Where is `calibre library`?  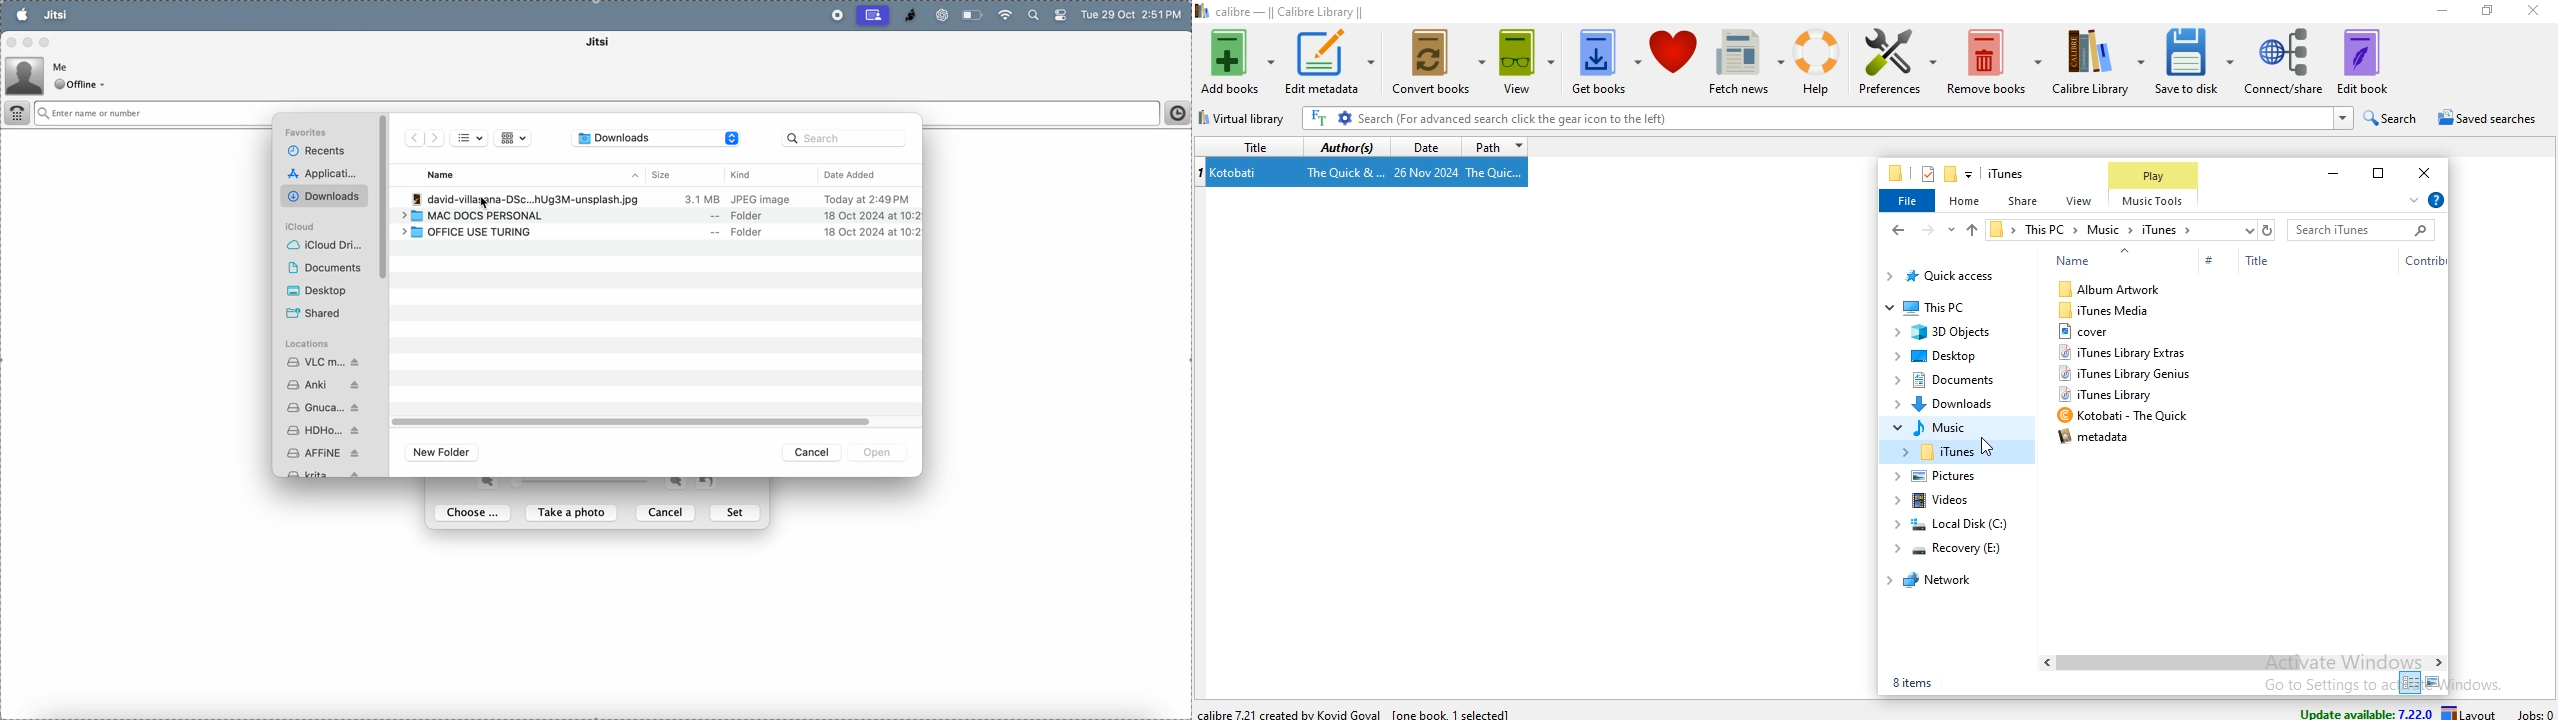
calibre library is located at coordinates (2099, 61).